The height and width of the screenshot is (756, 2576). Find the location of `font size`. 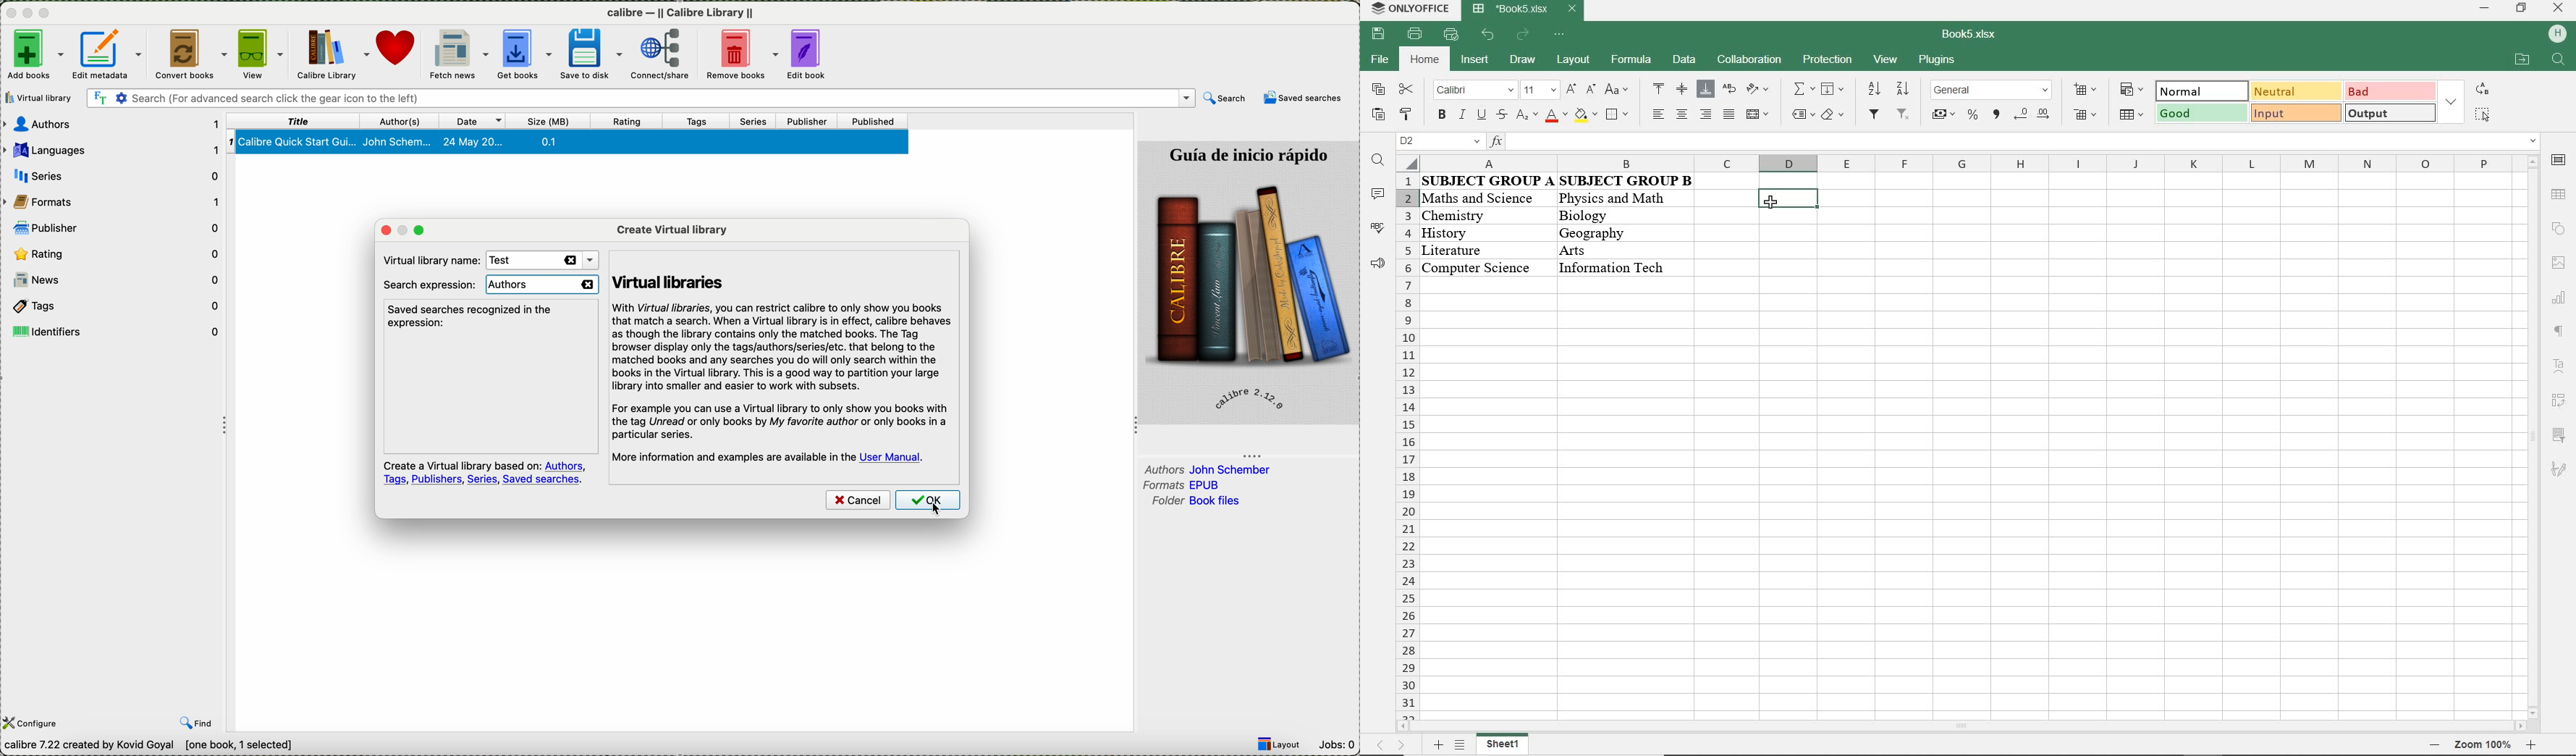

font size is located at coordinates (1537, 91).